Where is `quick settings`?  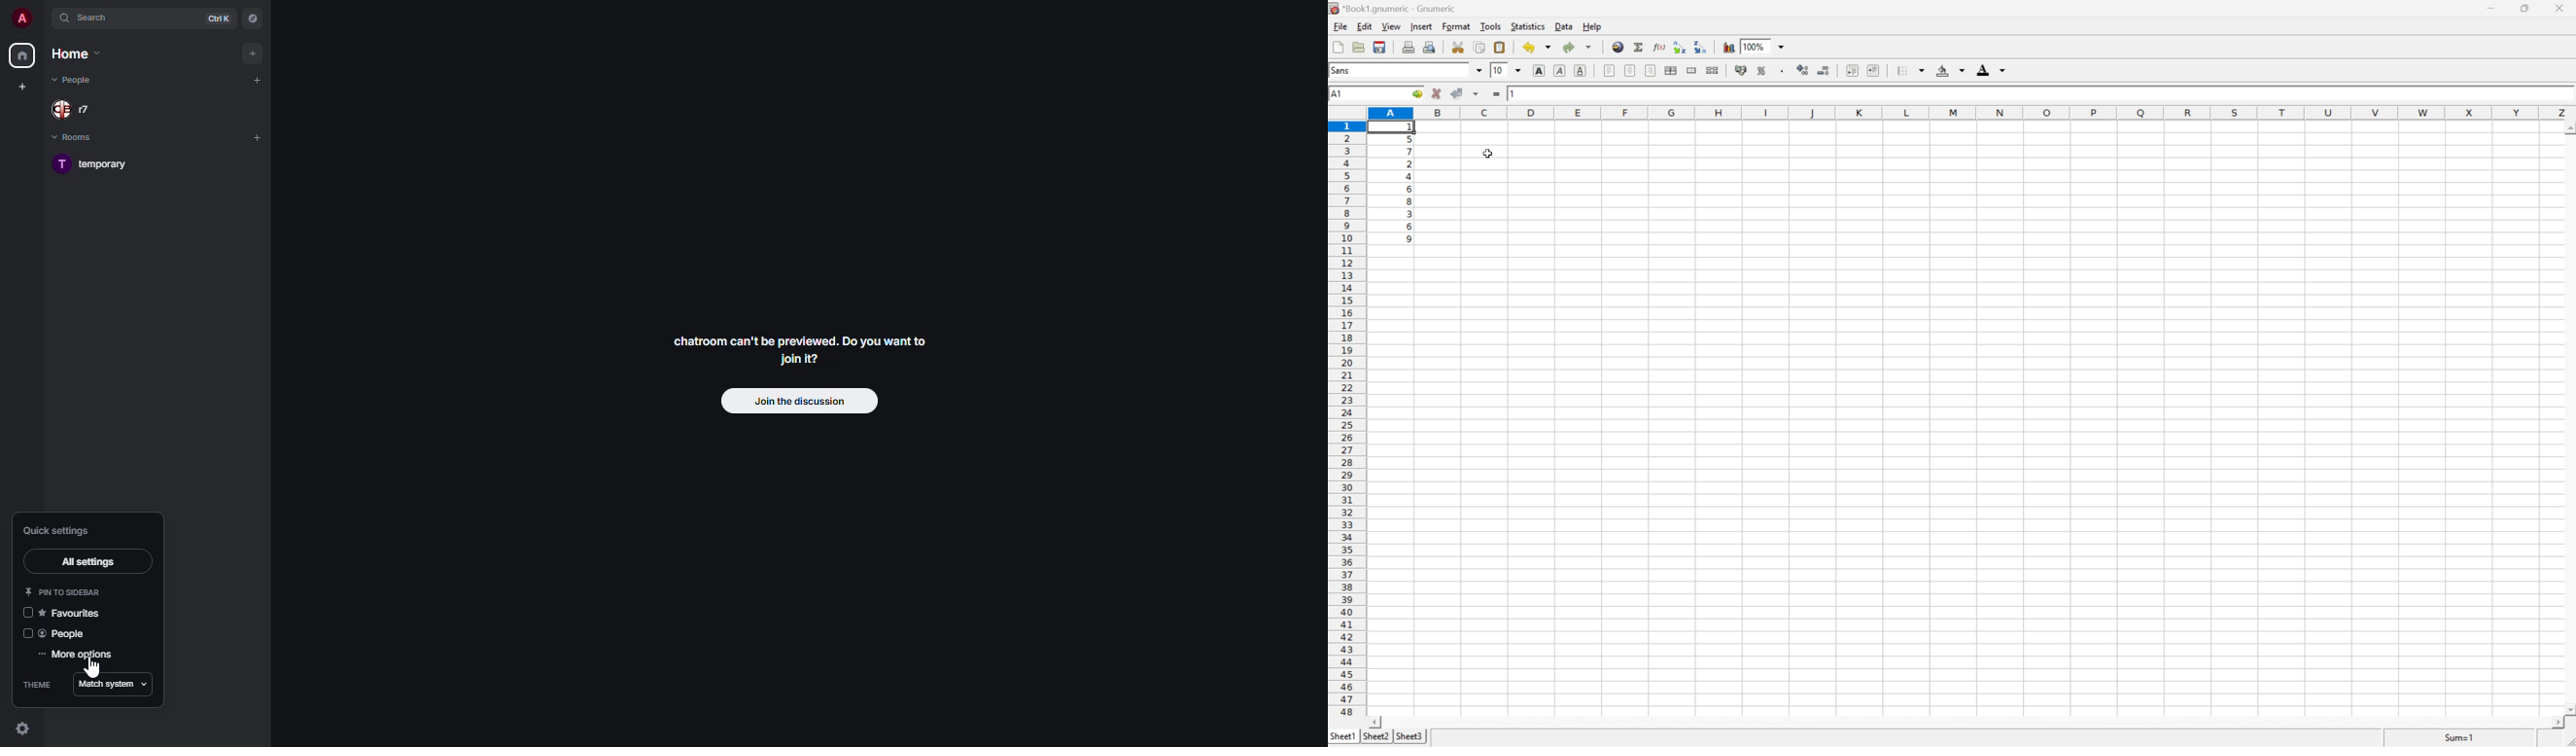
quick settings is located at coordinates (61, 529).